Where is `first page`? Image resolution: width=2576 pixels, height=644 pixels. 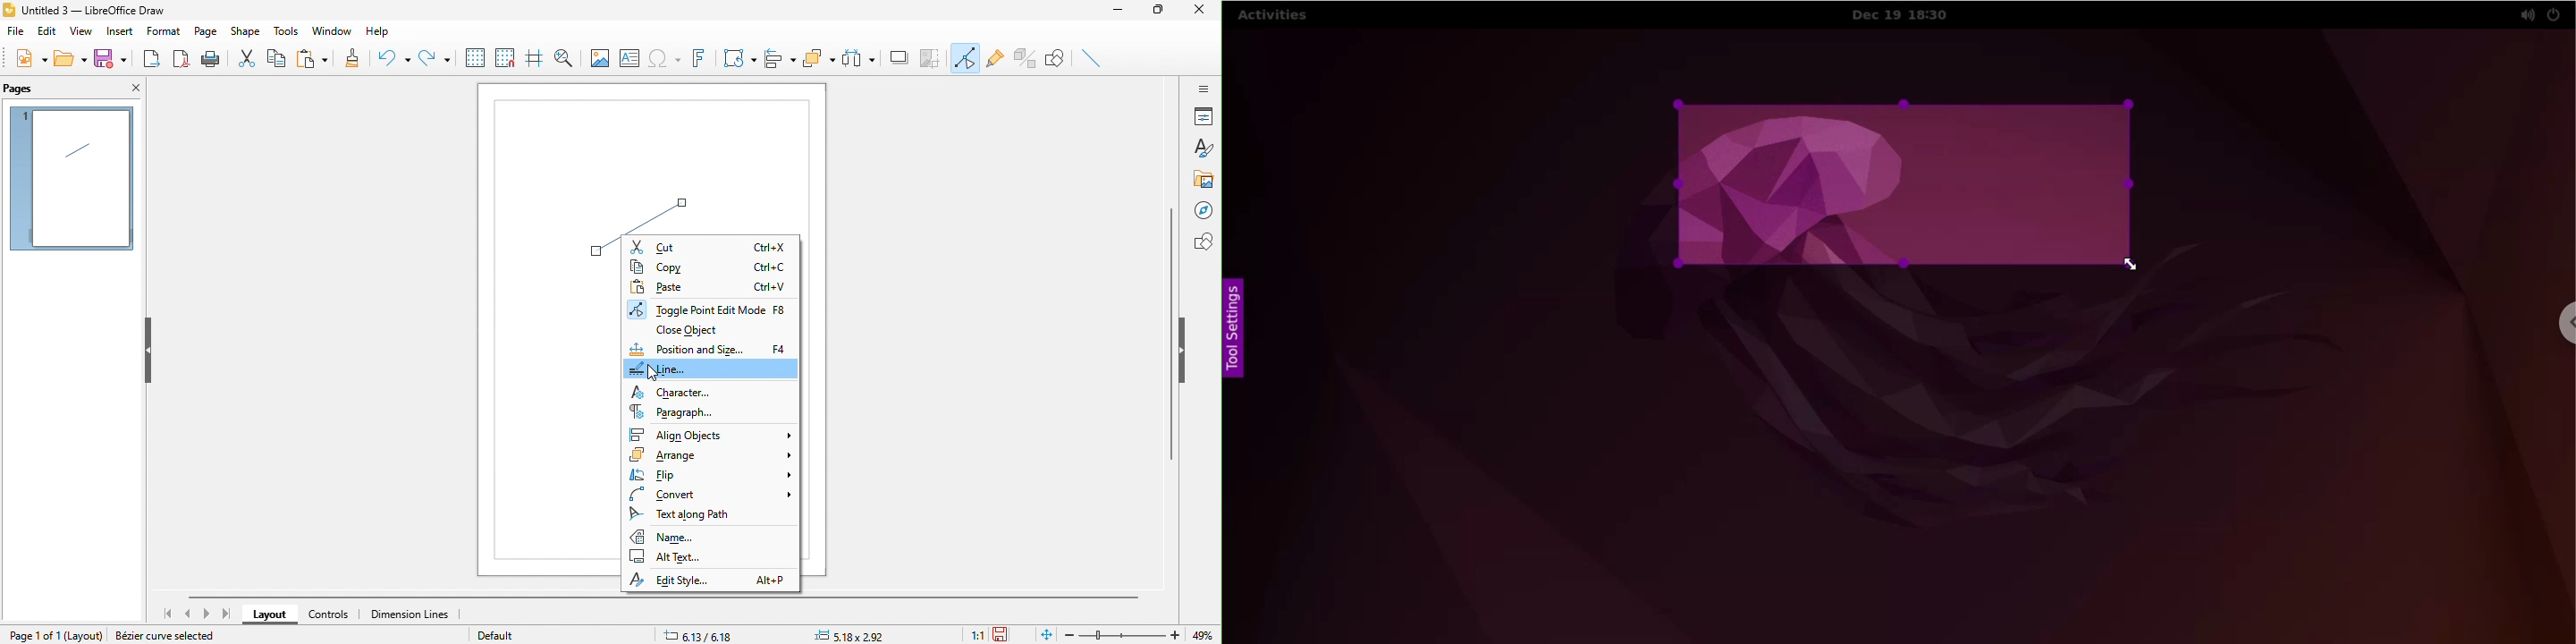 first page is located at coordinates (171, 614).